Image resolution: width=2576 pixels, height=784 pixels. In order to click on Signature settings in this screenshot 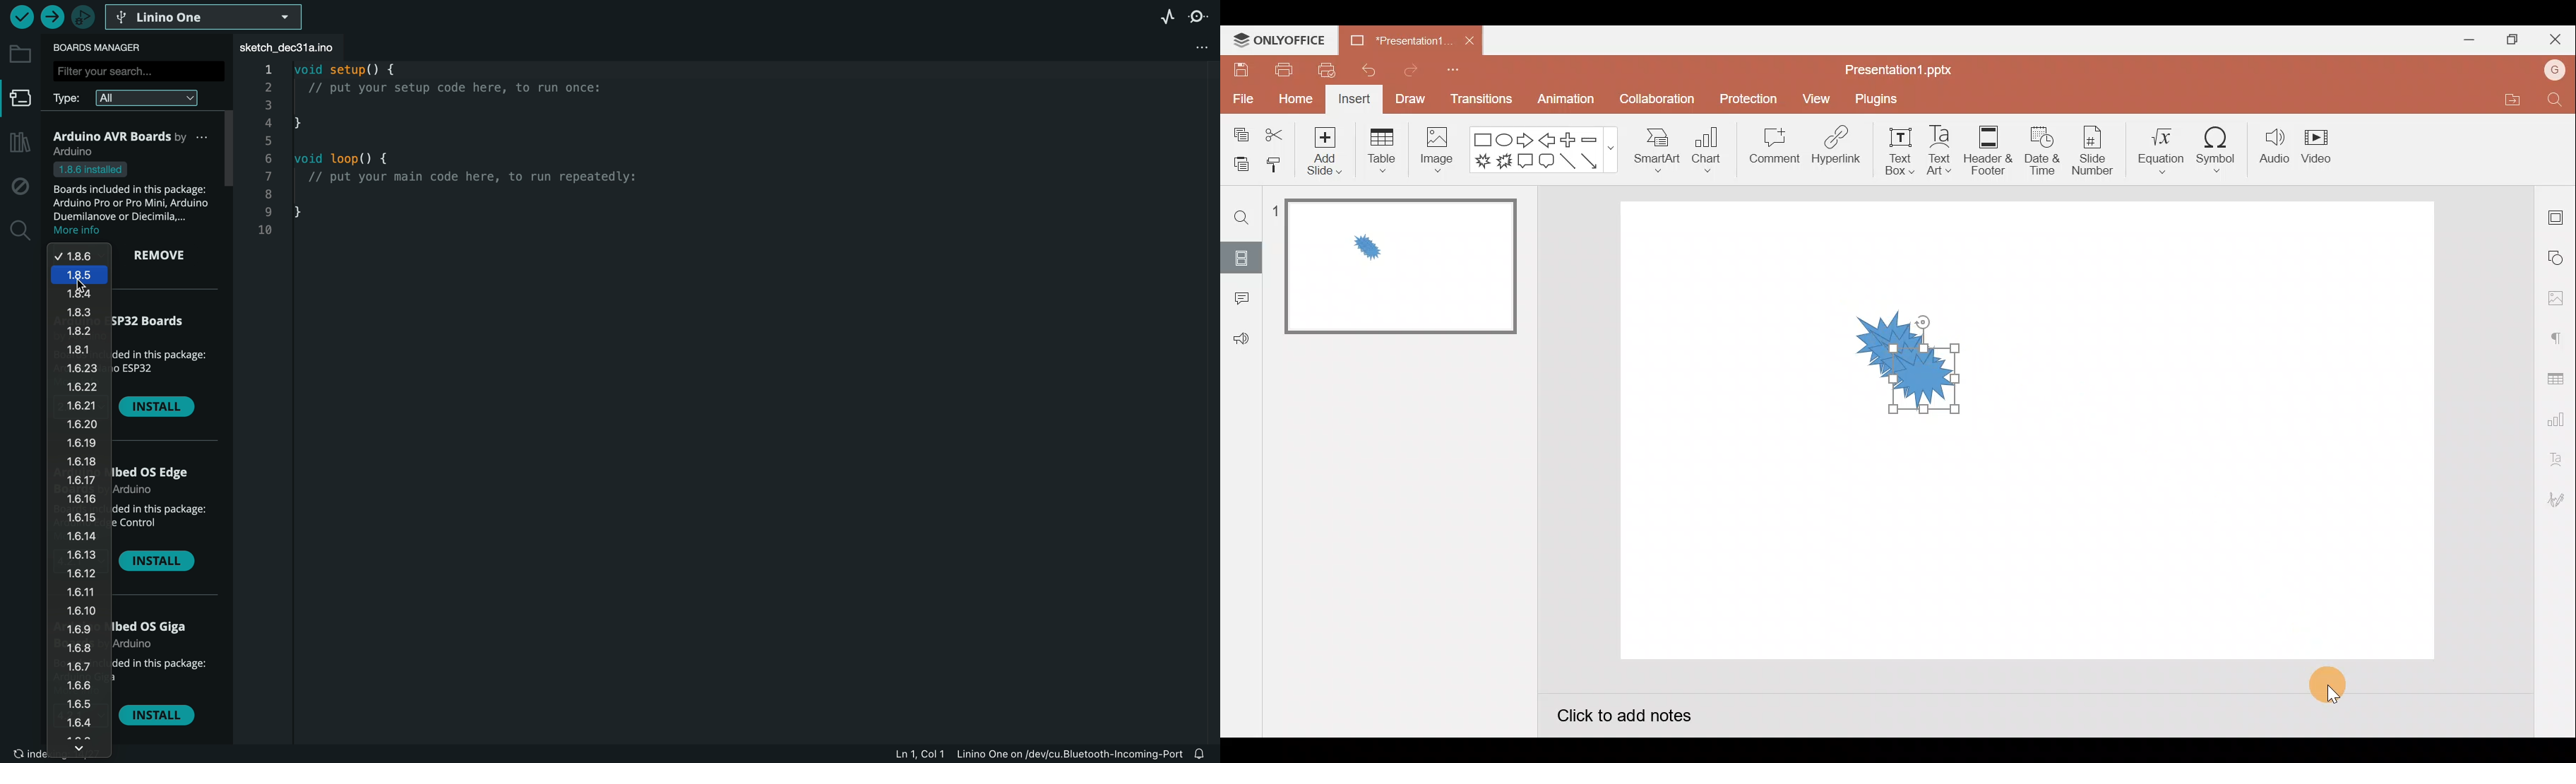, I will do `click(2558, 500)`.